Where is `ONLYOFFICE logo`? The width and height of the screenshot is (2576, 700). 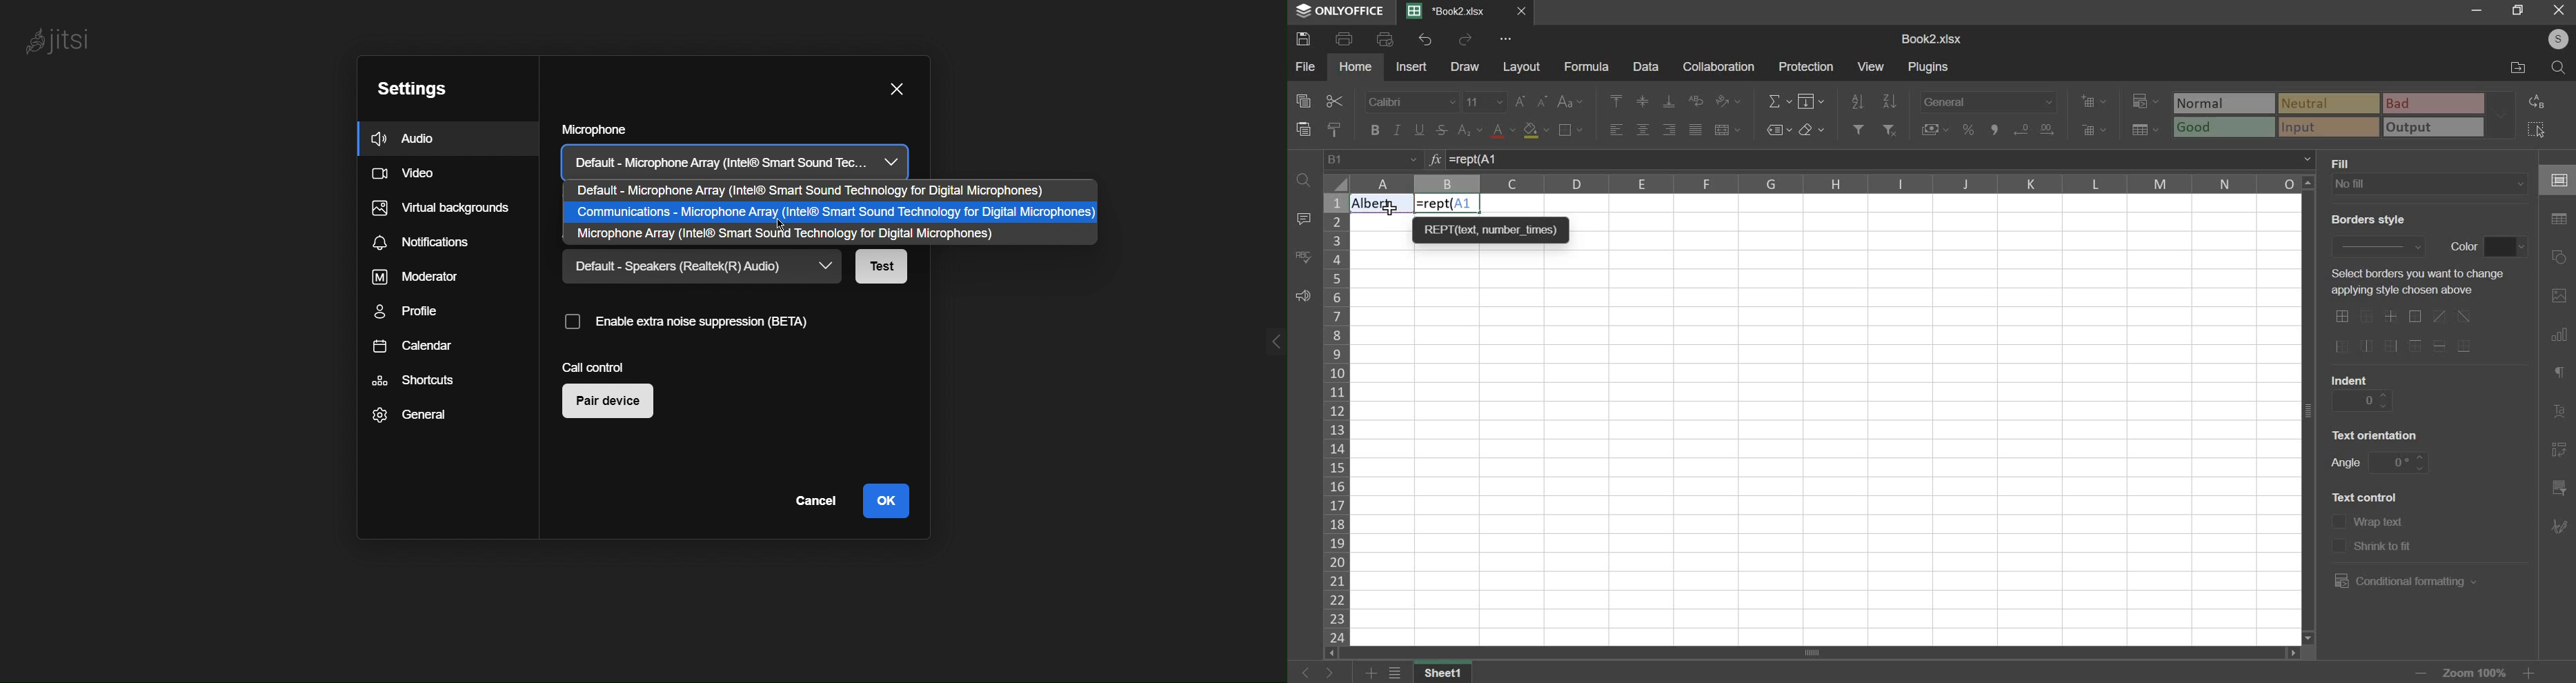 ONLYOFFICE logo is located at coordinates (1341, 11).